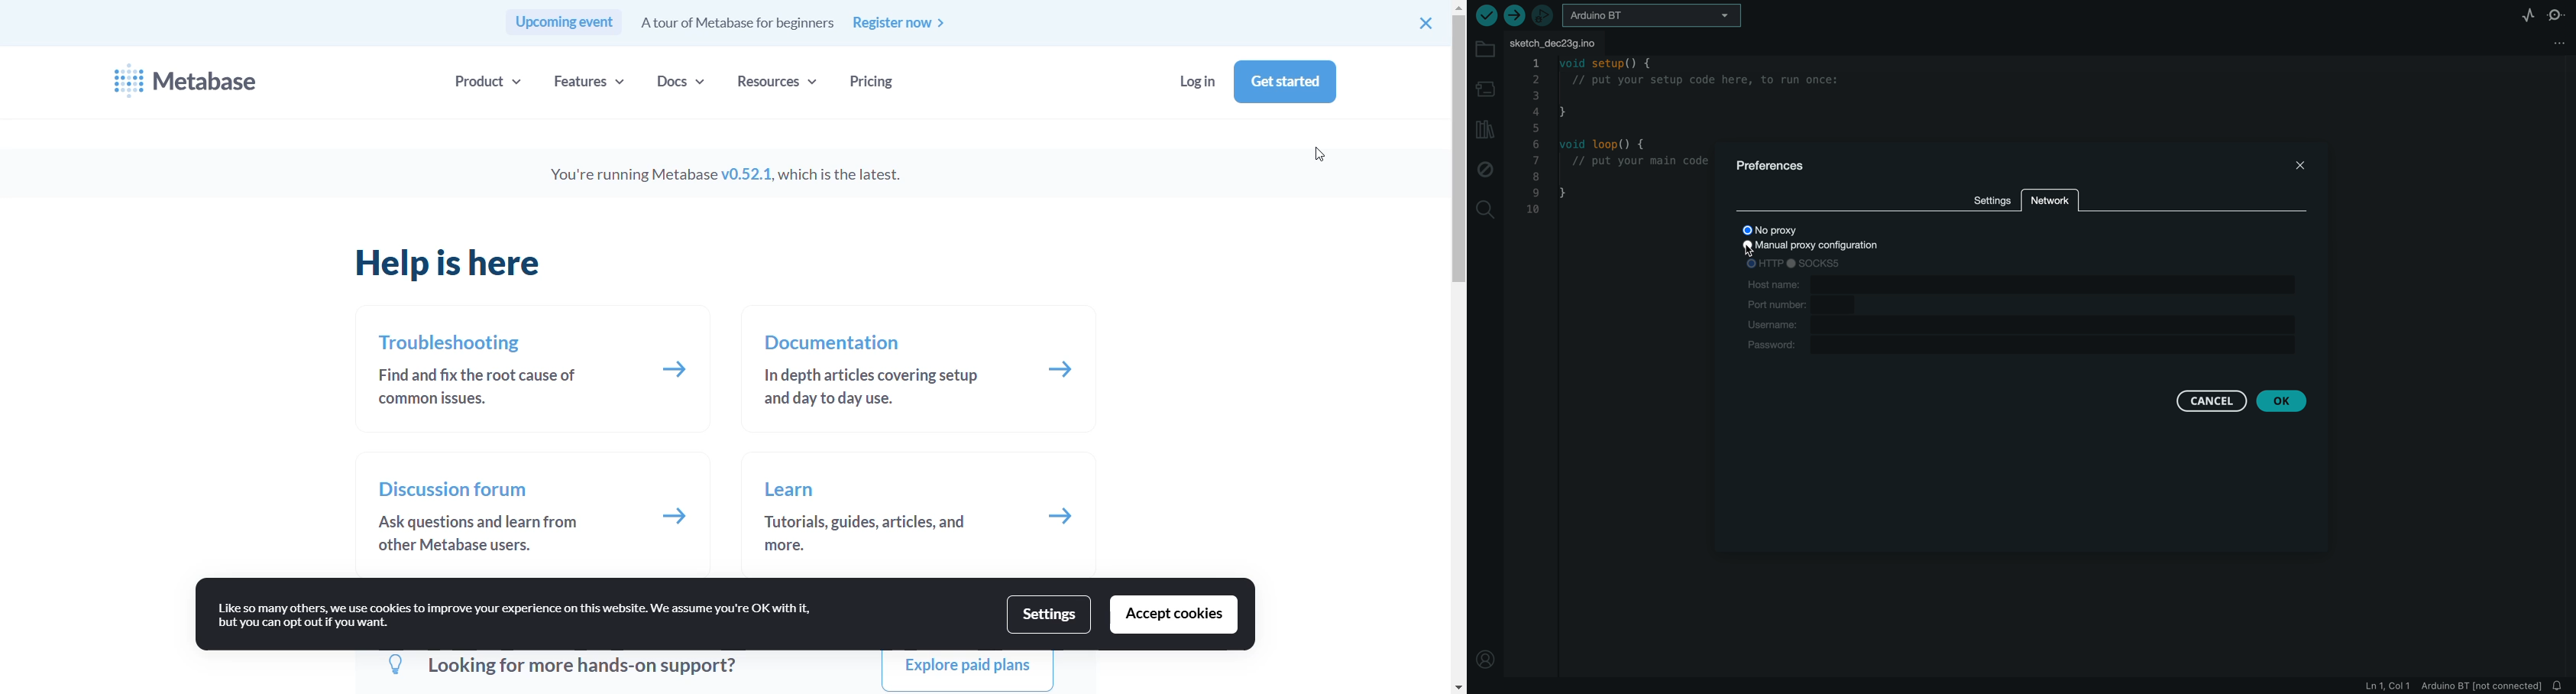 The height and width of the screenshot is (700, 2576). What do you see at coordinates (484, 80) in the screenshot?
I see `product` at bounding box center [484, 80].